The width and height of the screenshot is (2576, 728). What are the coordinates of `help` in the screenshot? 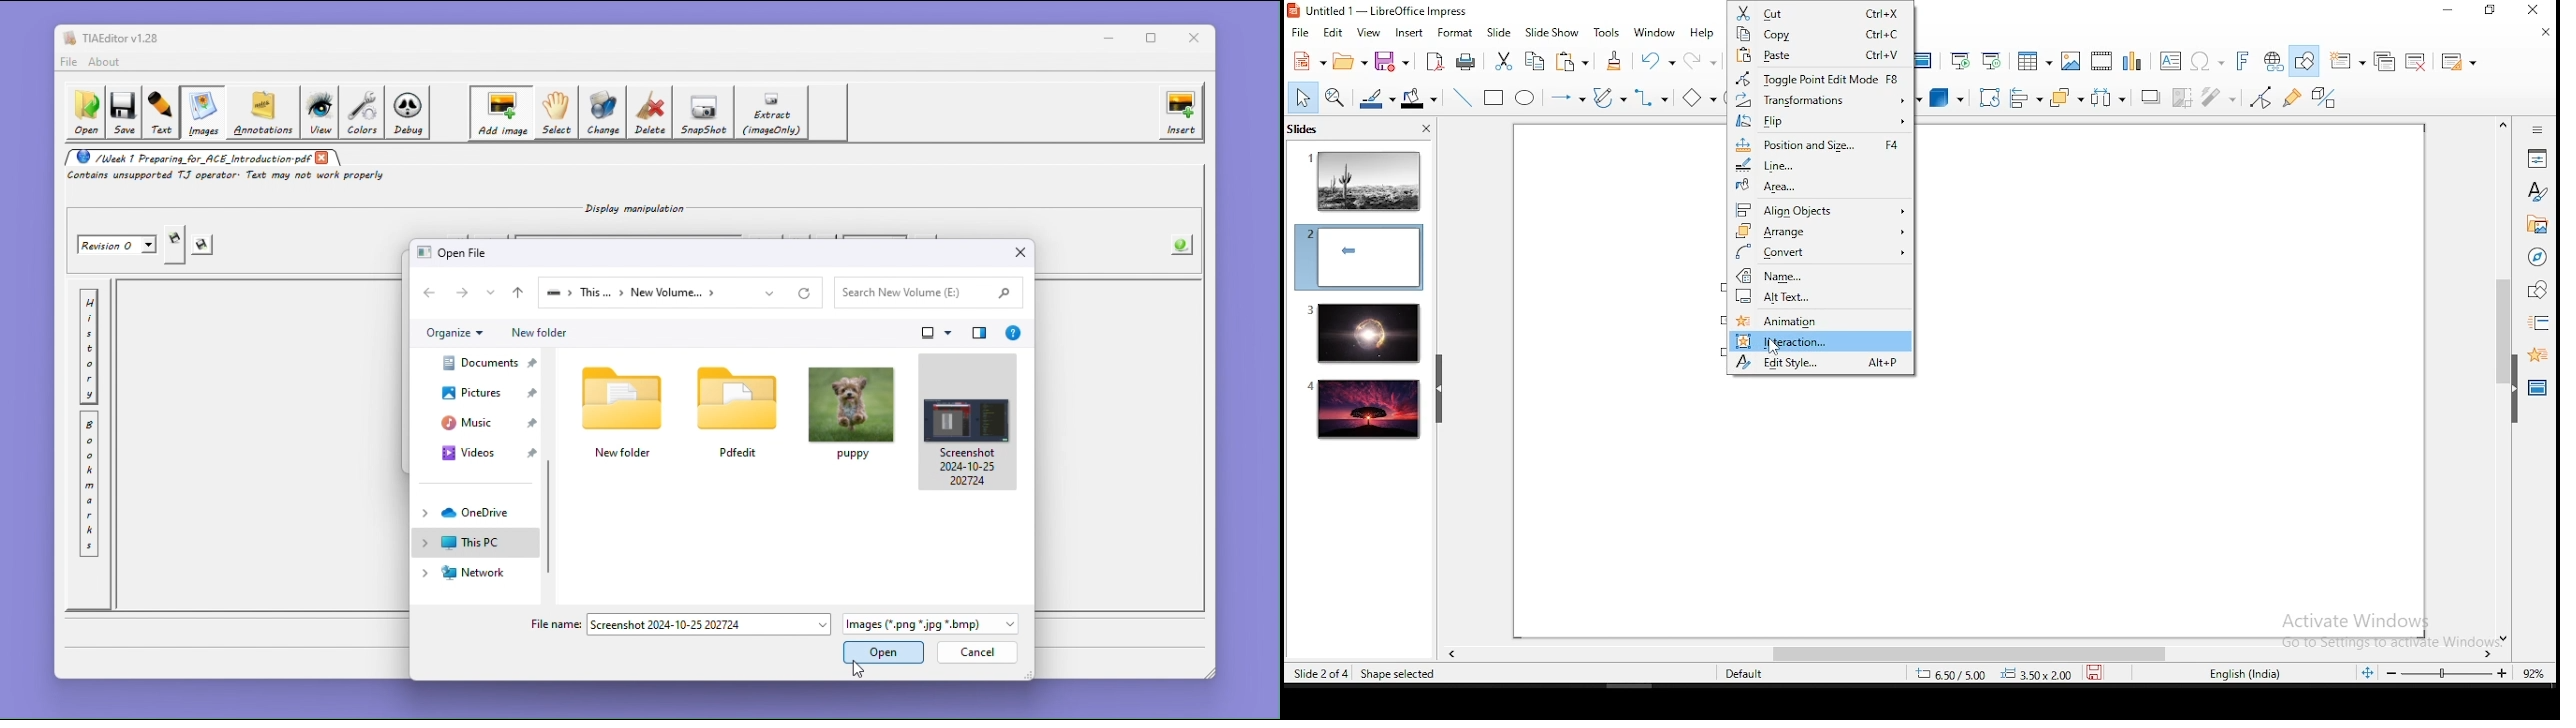 It's located at (1707, 34).